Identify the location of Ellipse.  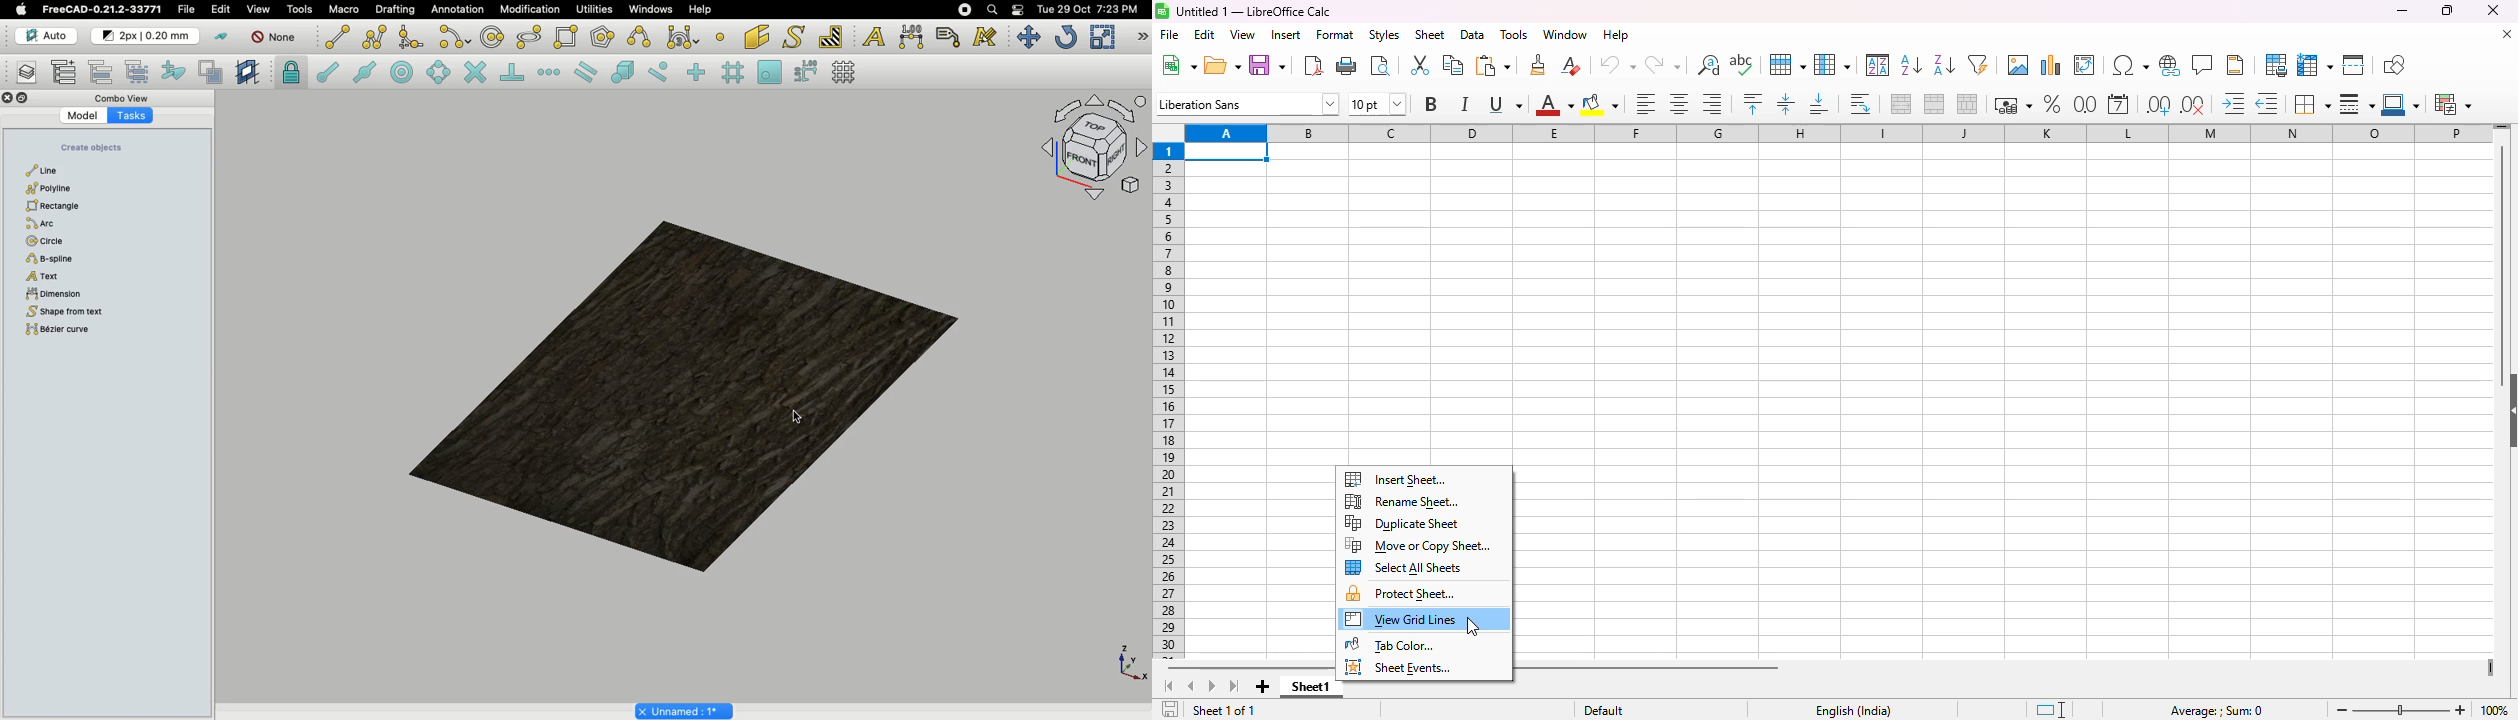
(527, 36).